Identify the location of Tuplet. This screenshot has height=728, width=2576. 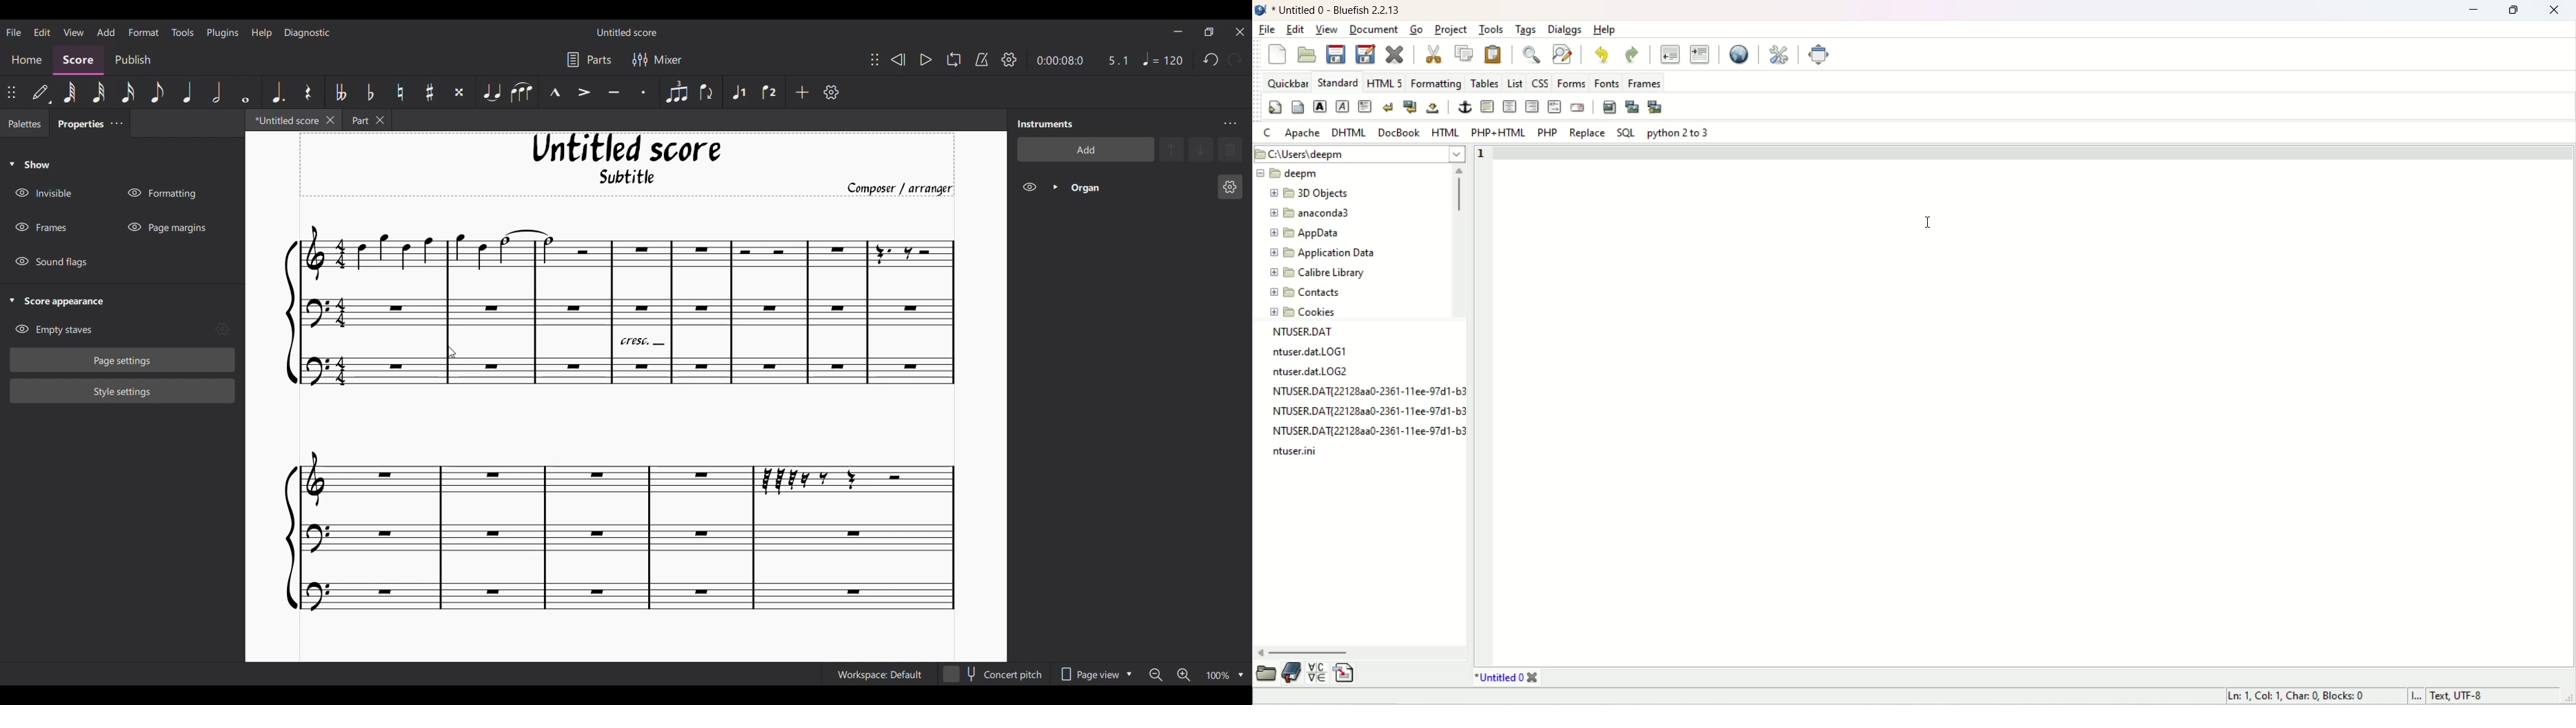
(676, 92).